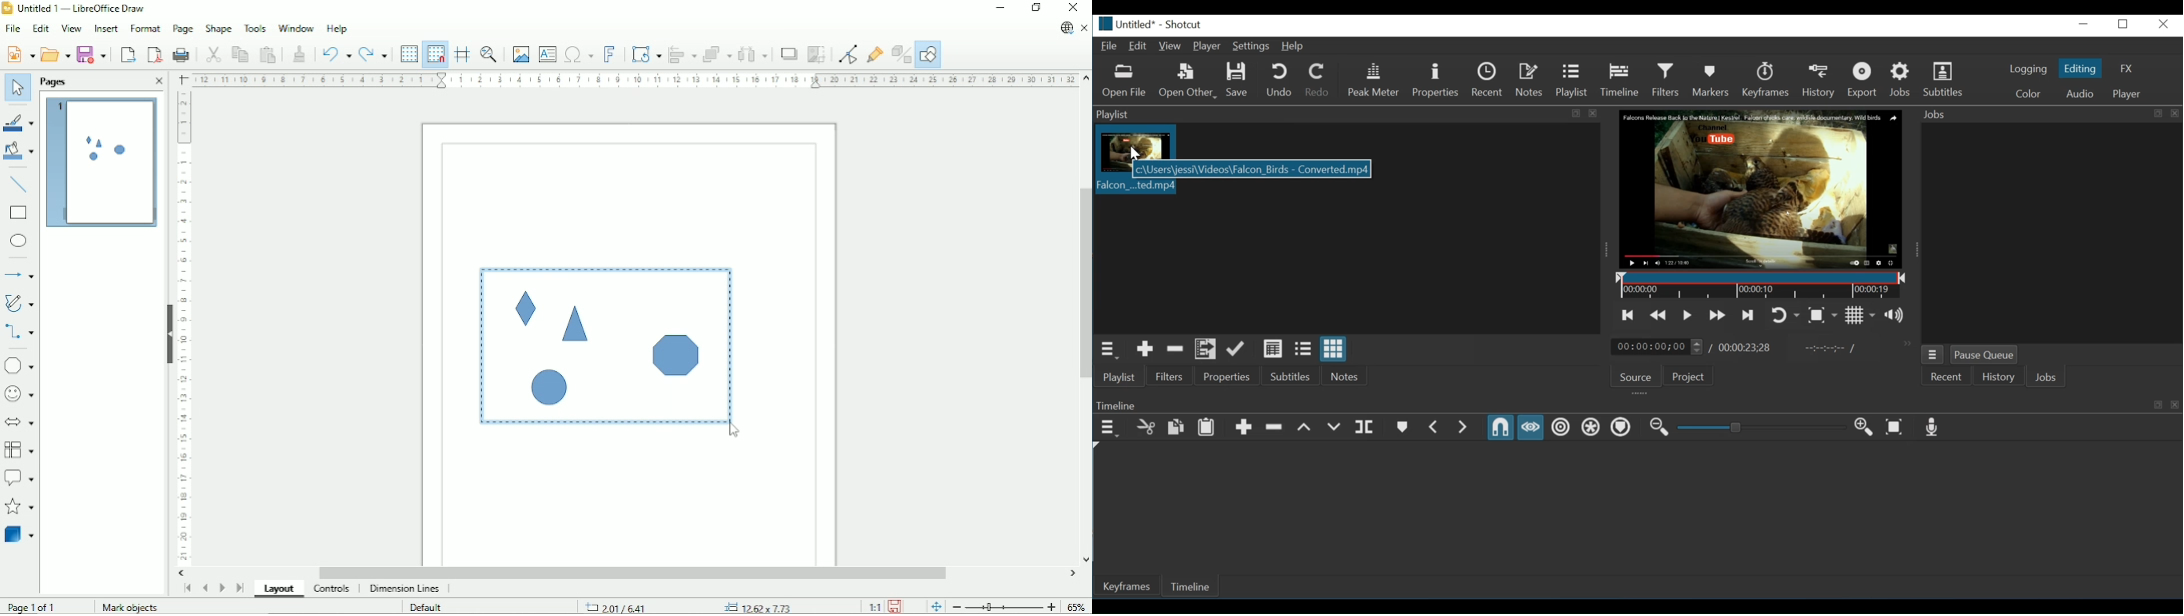  Describe the element at coordinates (1763, 286) in the screenshot. I see `Timeline` at that location.